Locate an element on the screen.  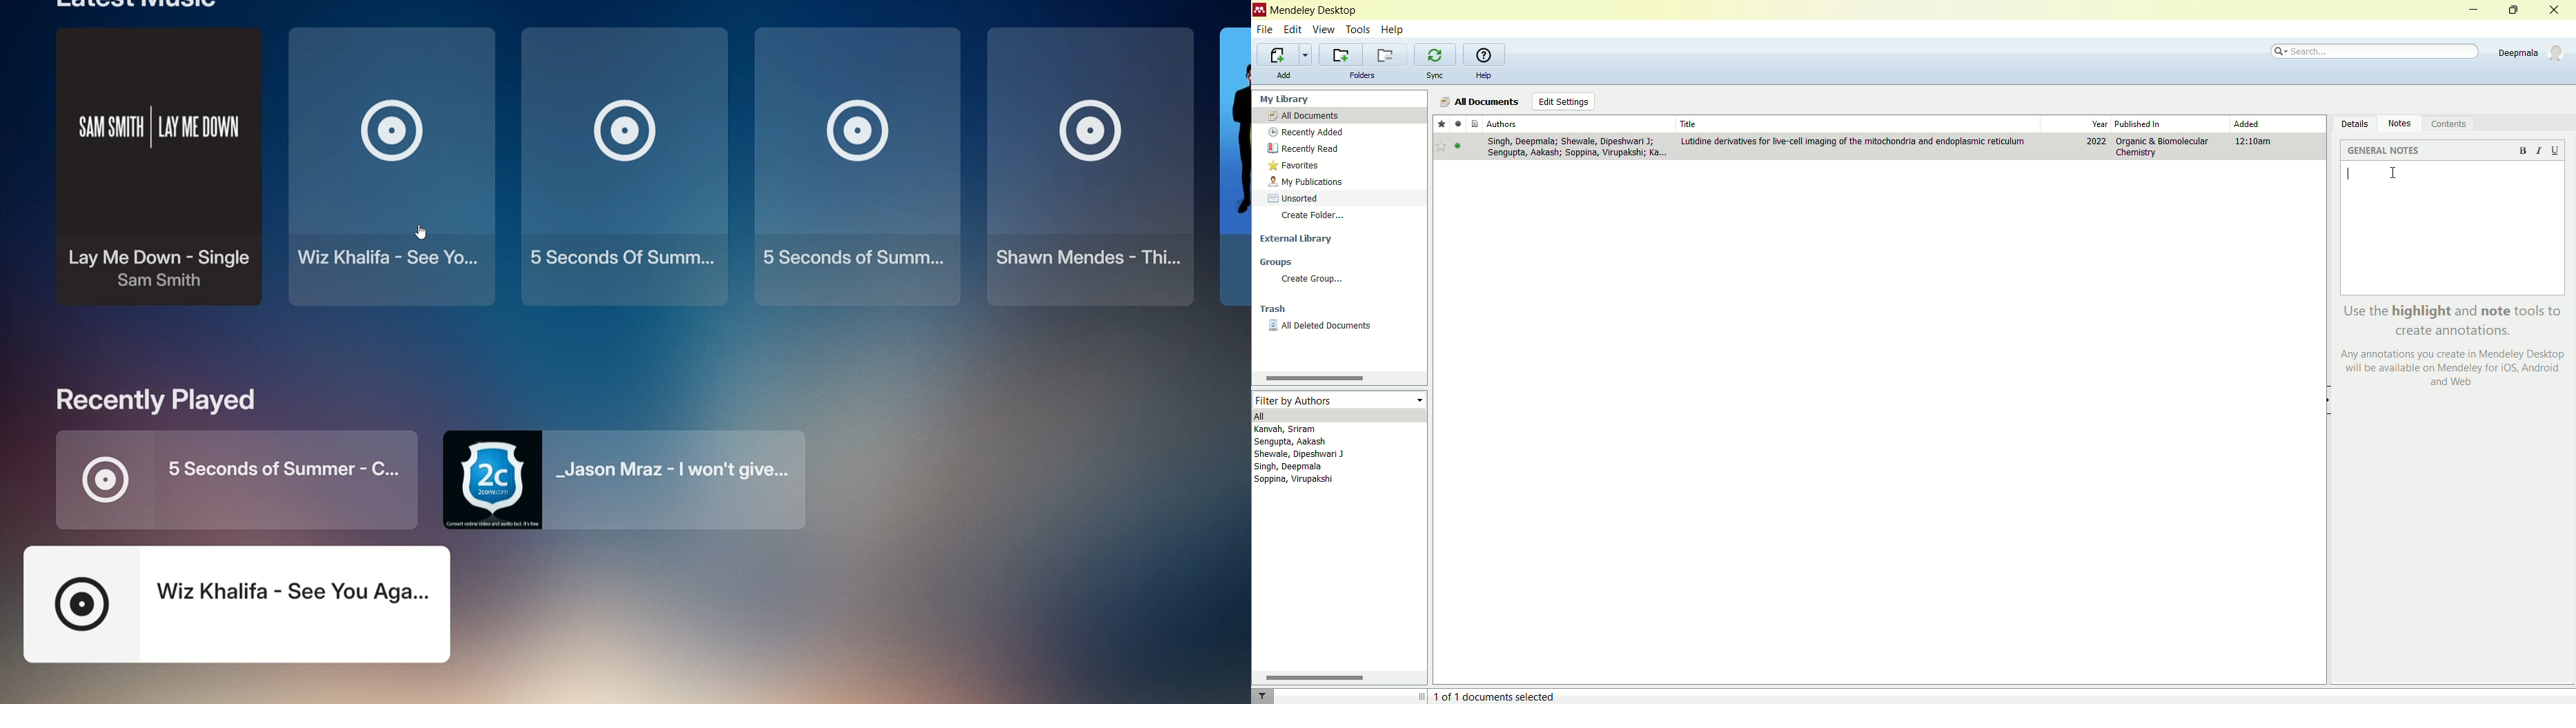
Bookmark is located at coordinates (1442, 147).